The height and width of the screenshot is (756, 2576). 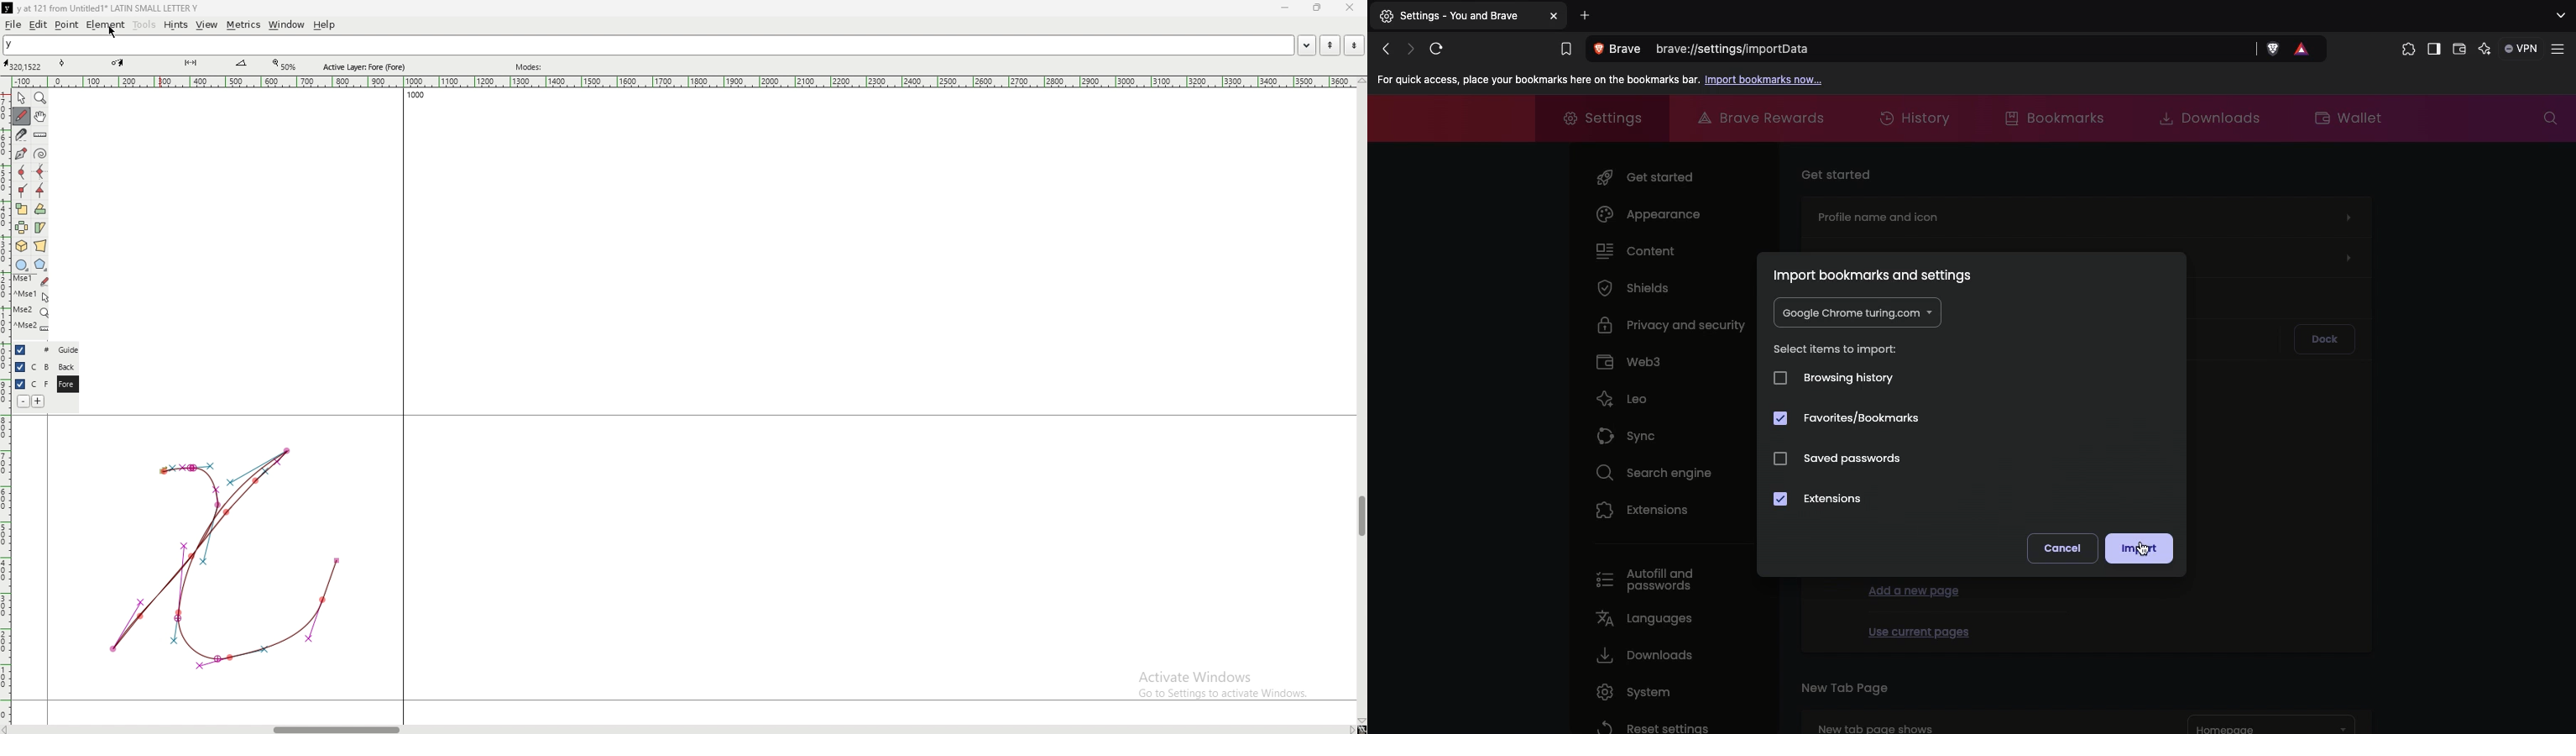 What do you see at coordinates (1350, 729) in the screenshot?
I see `scroll right` at bounding box center [1350, 729].